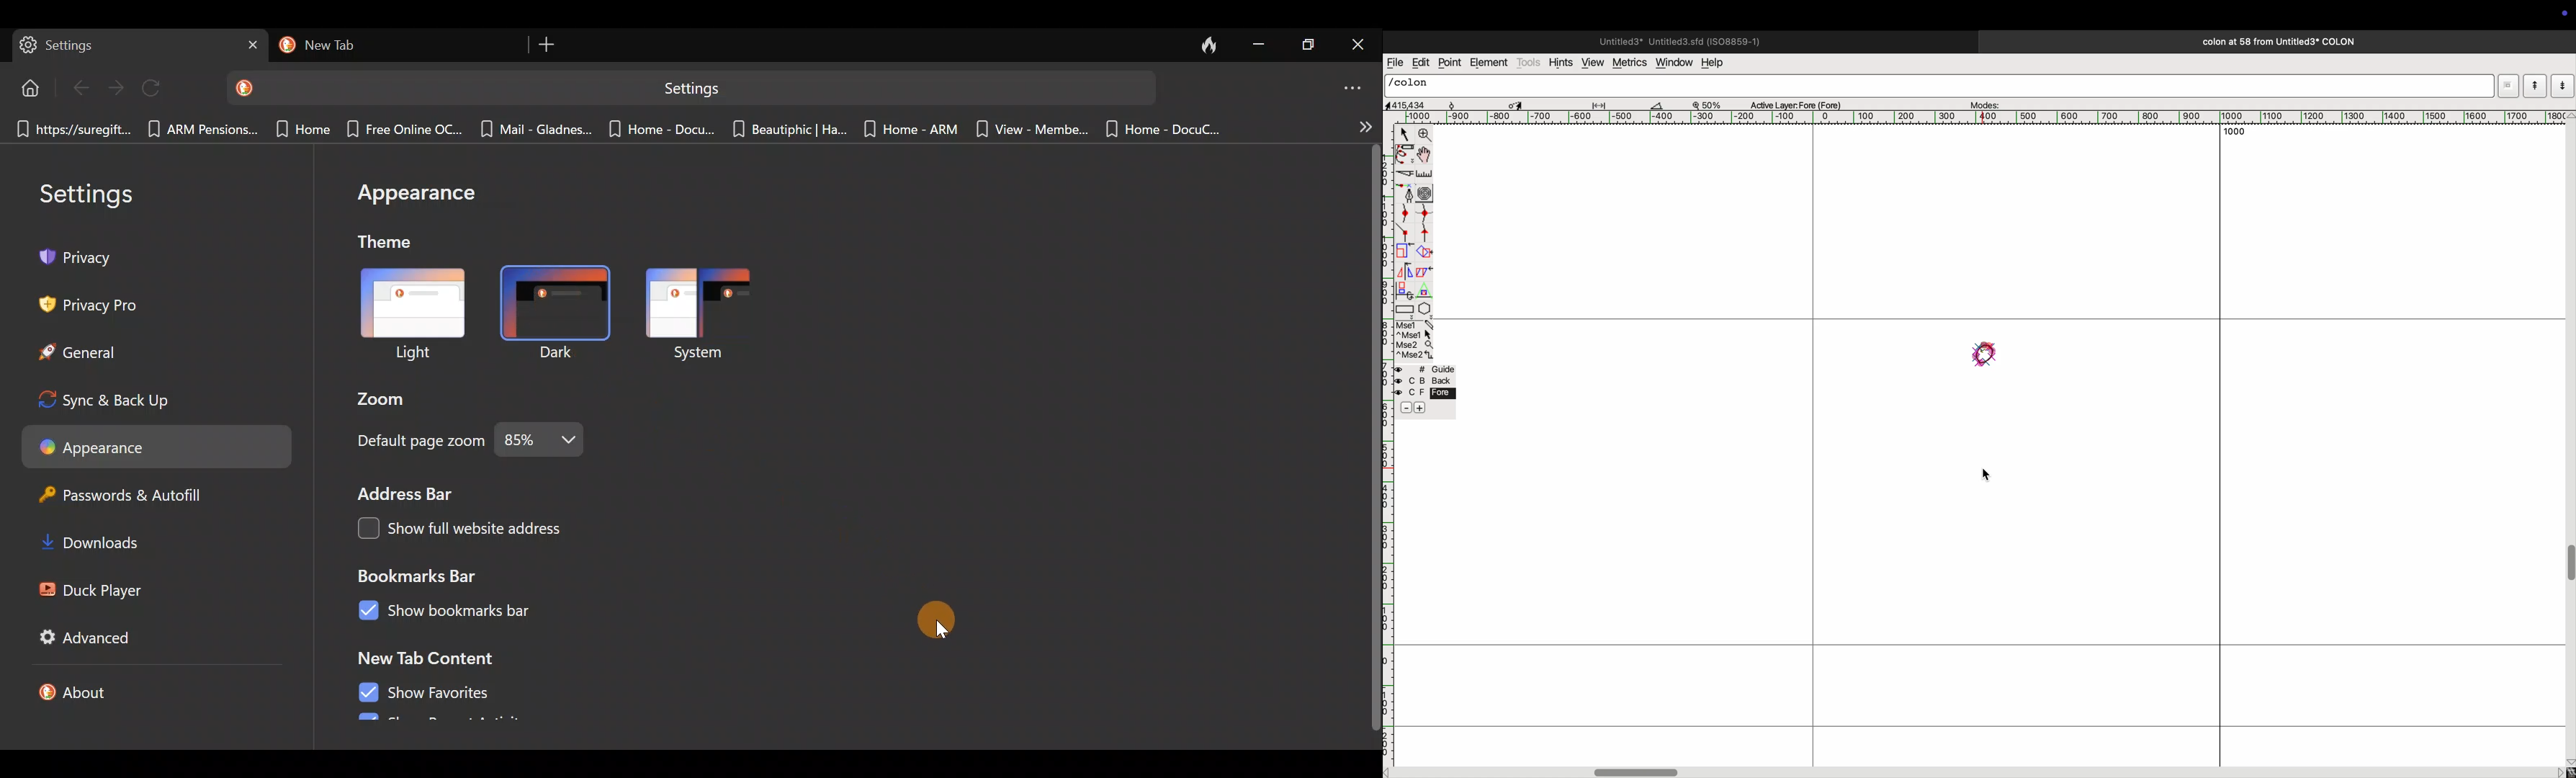  I want to click on open application menu, so click(1357, 85).